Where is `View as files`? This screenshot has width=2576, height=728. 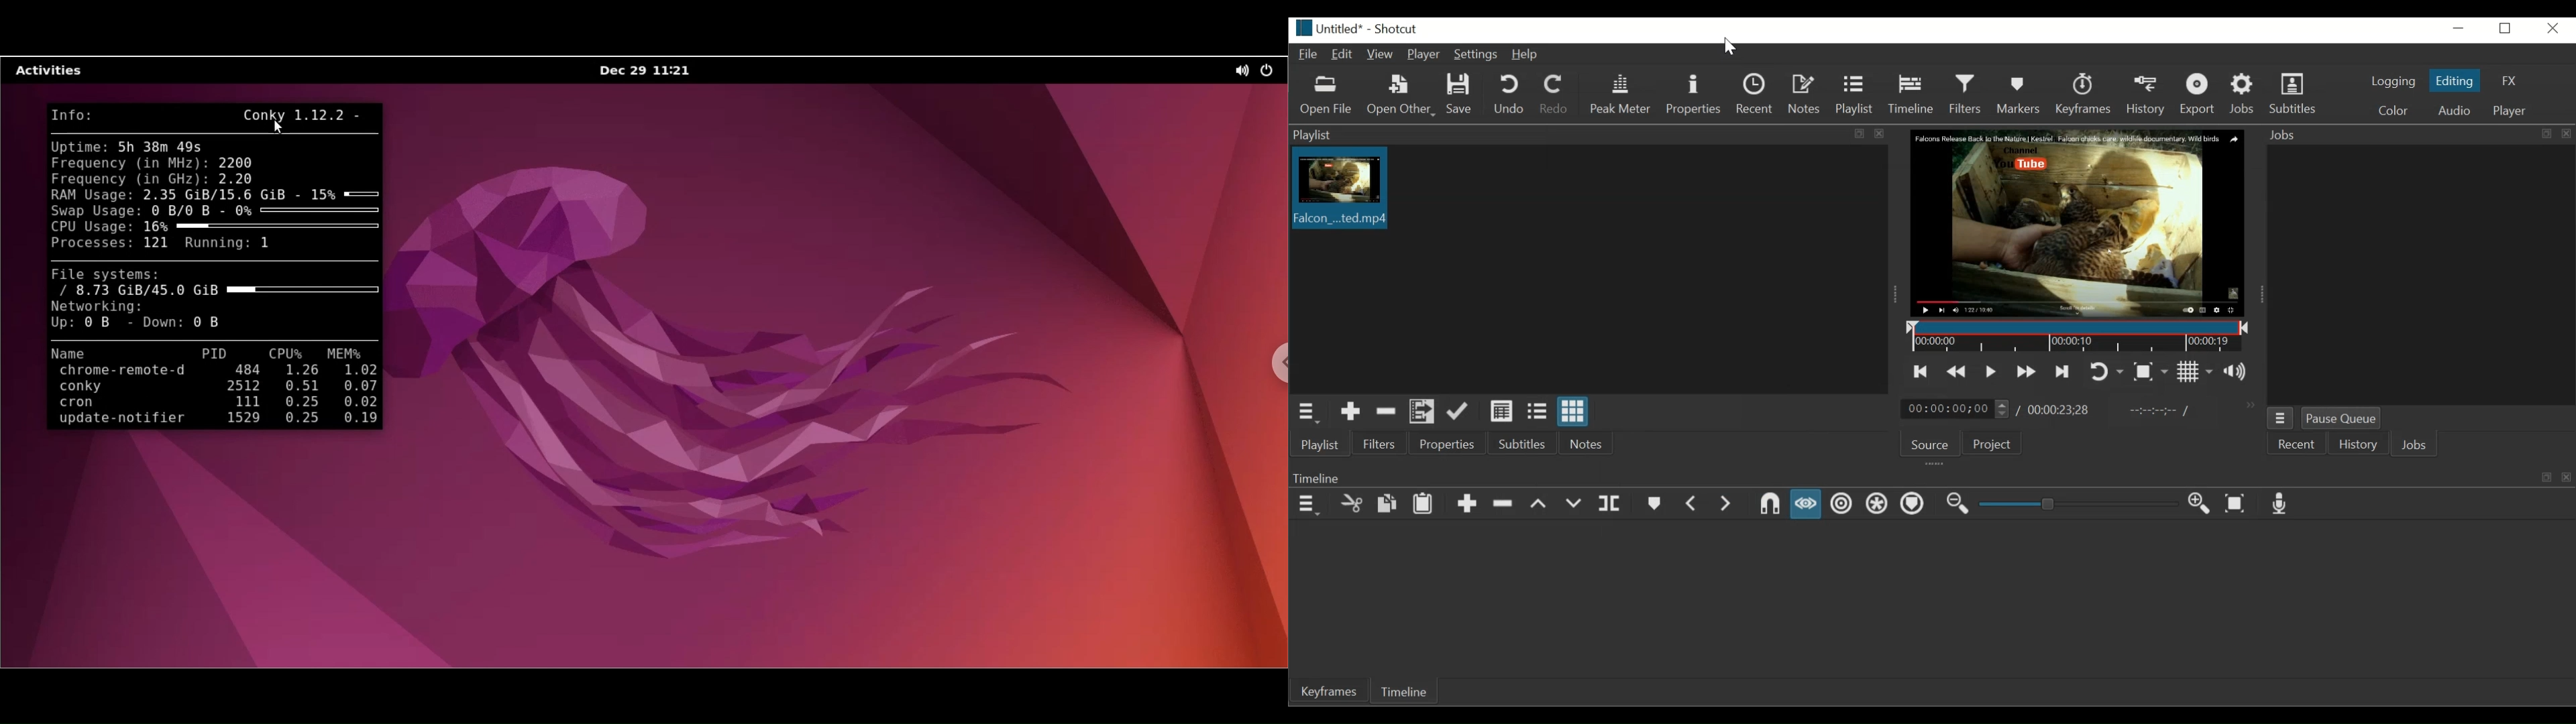
View as files is located at coordinates (1535, 411).